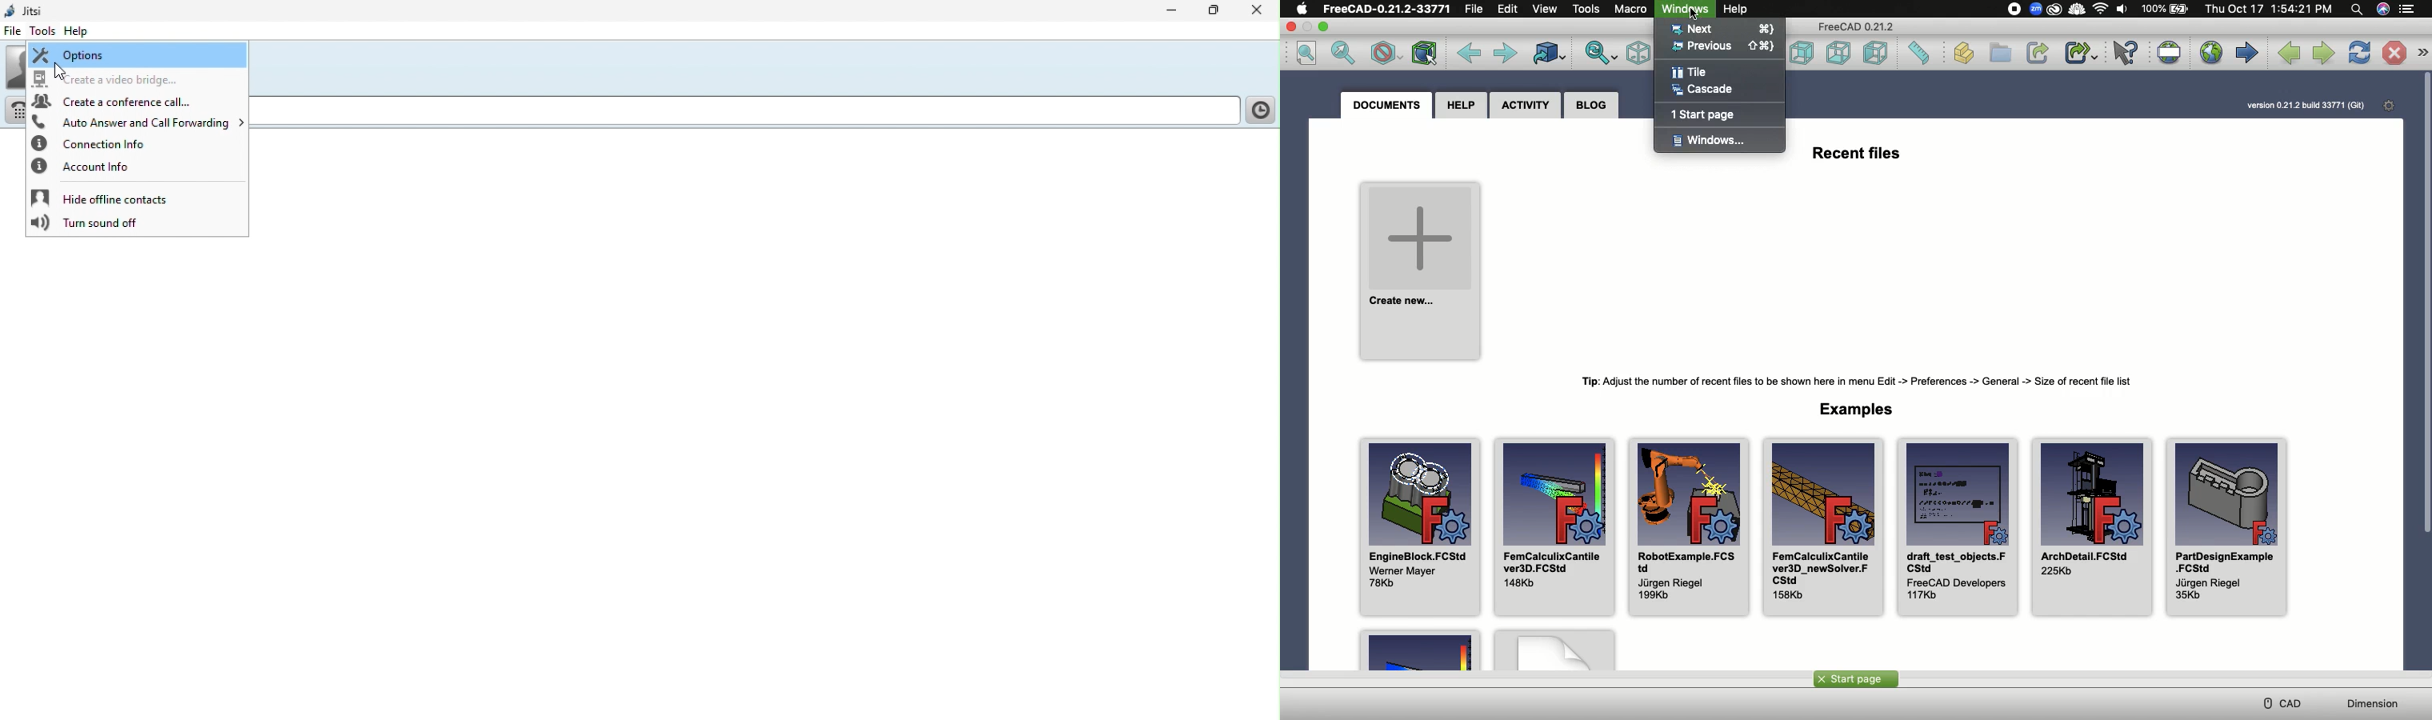 This screenshot has height=728, width=2436. Describe the element at coordinates (1854, 678) in the screenshot. I see `Start page` at that location.